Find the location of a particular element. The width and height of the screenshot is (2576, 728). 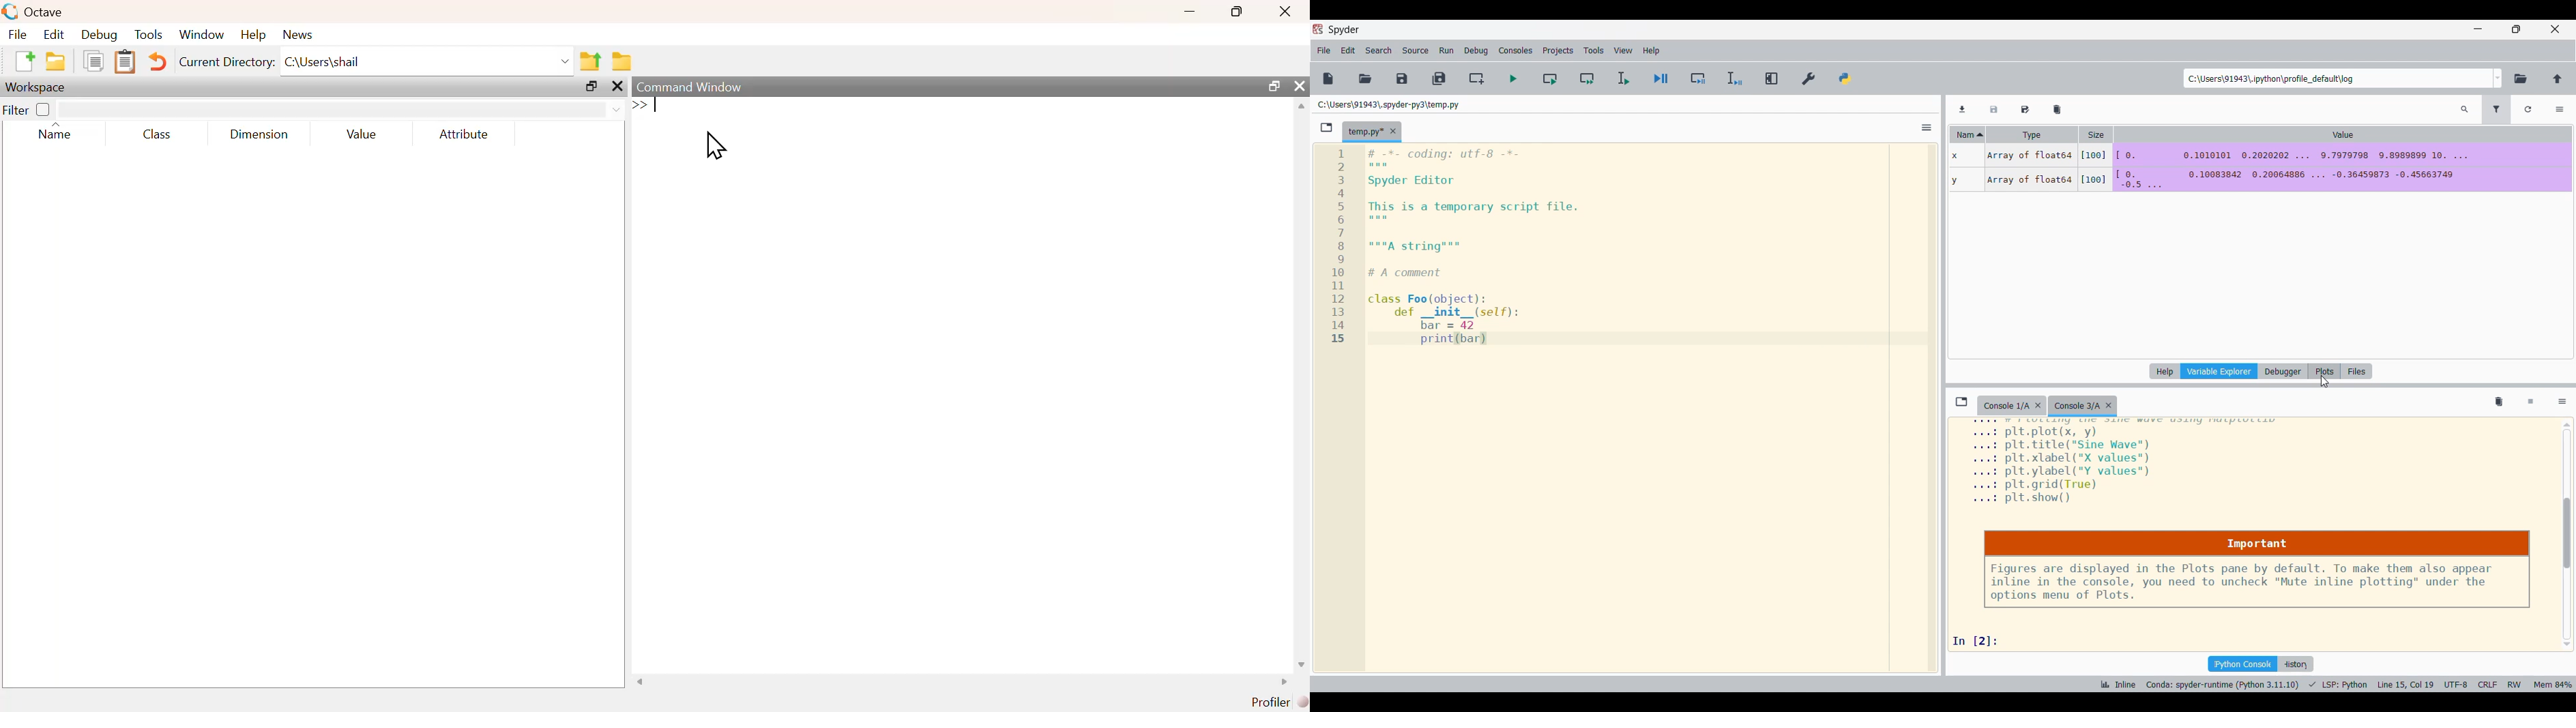

Debug selection/current line is located at coordinates (1734, 78).